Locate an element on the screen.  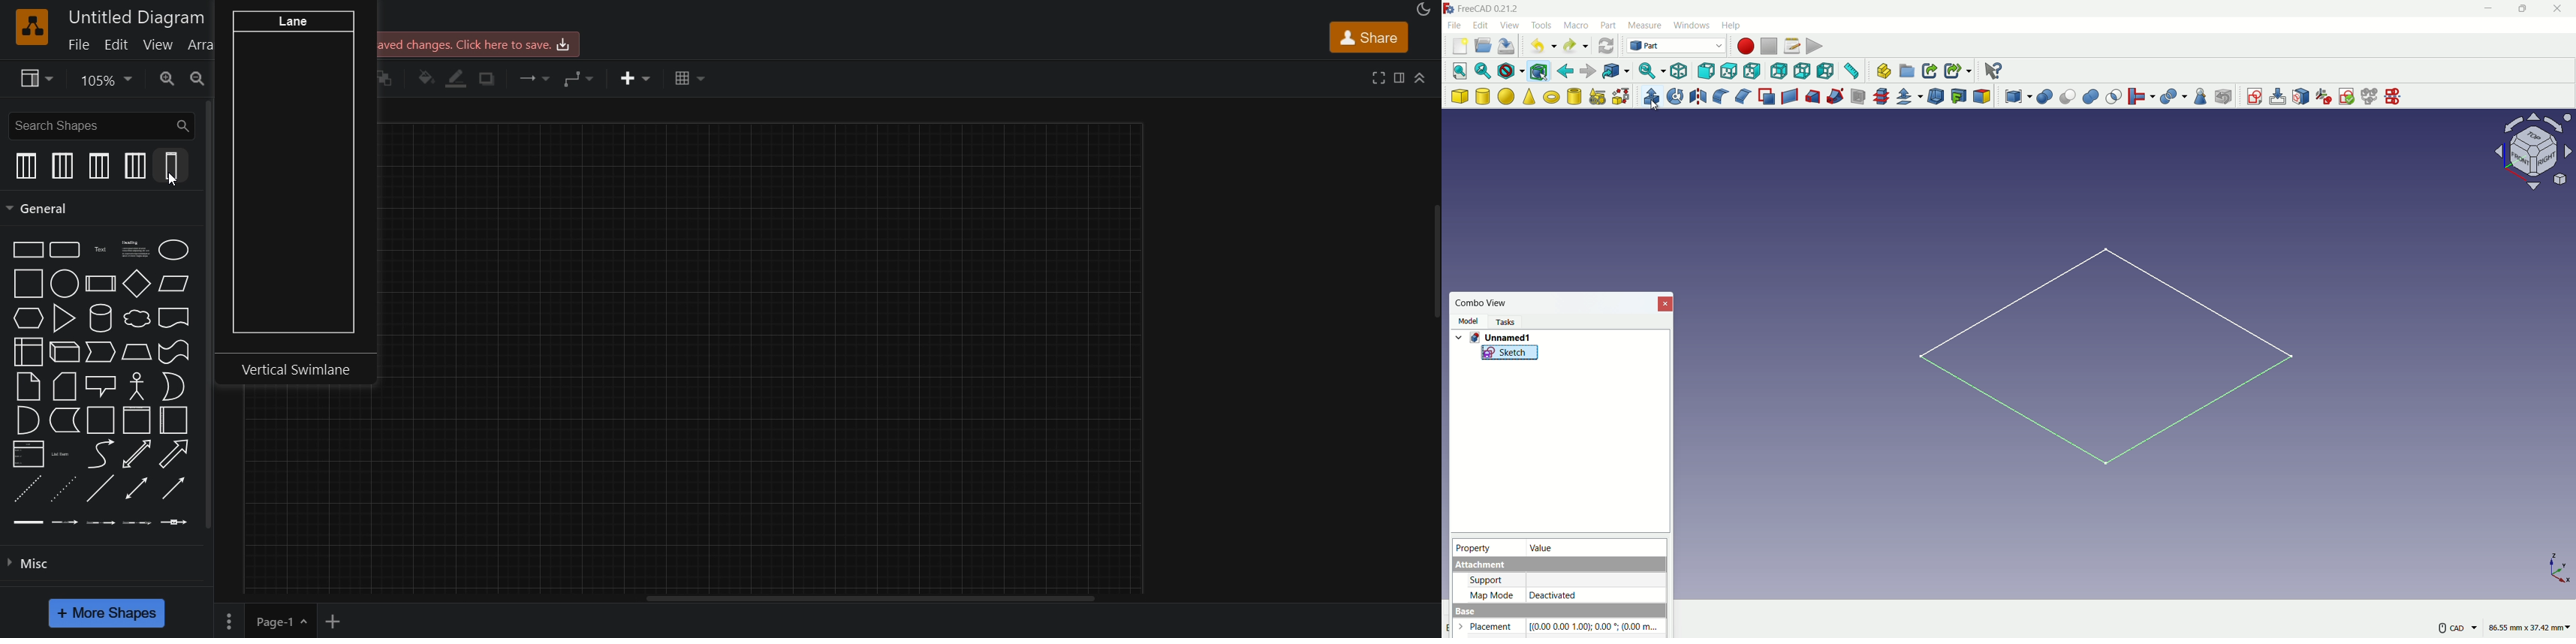
back view is located at coordinates (1778, 71).